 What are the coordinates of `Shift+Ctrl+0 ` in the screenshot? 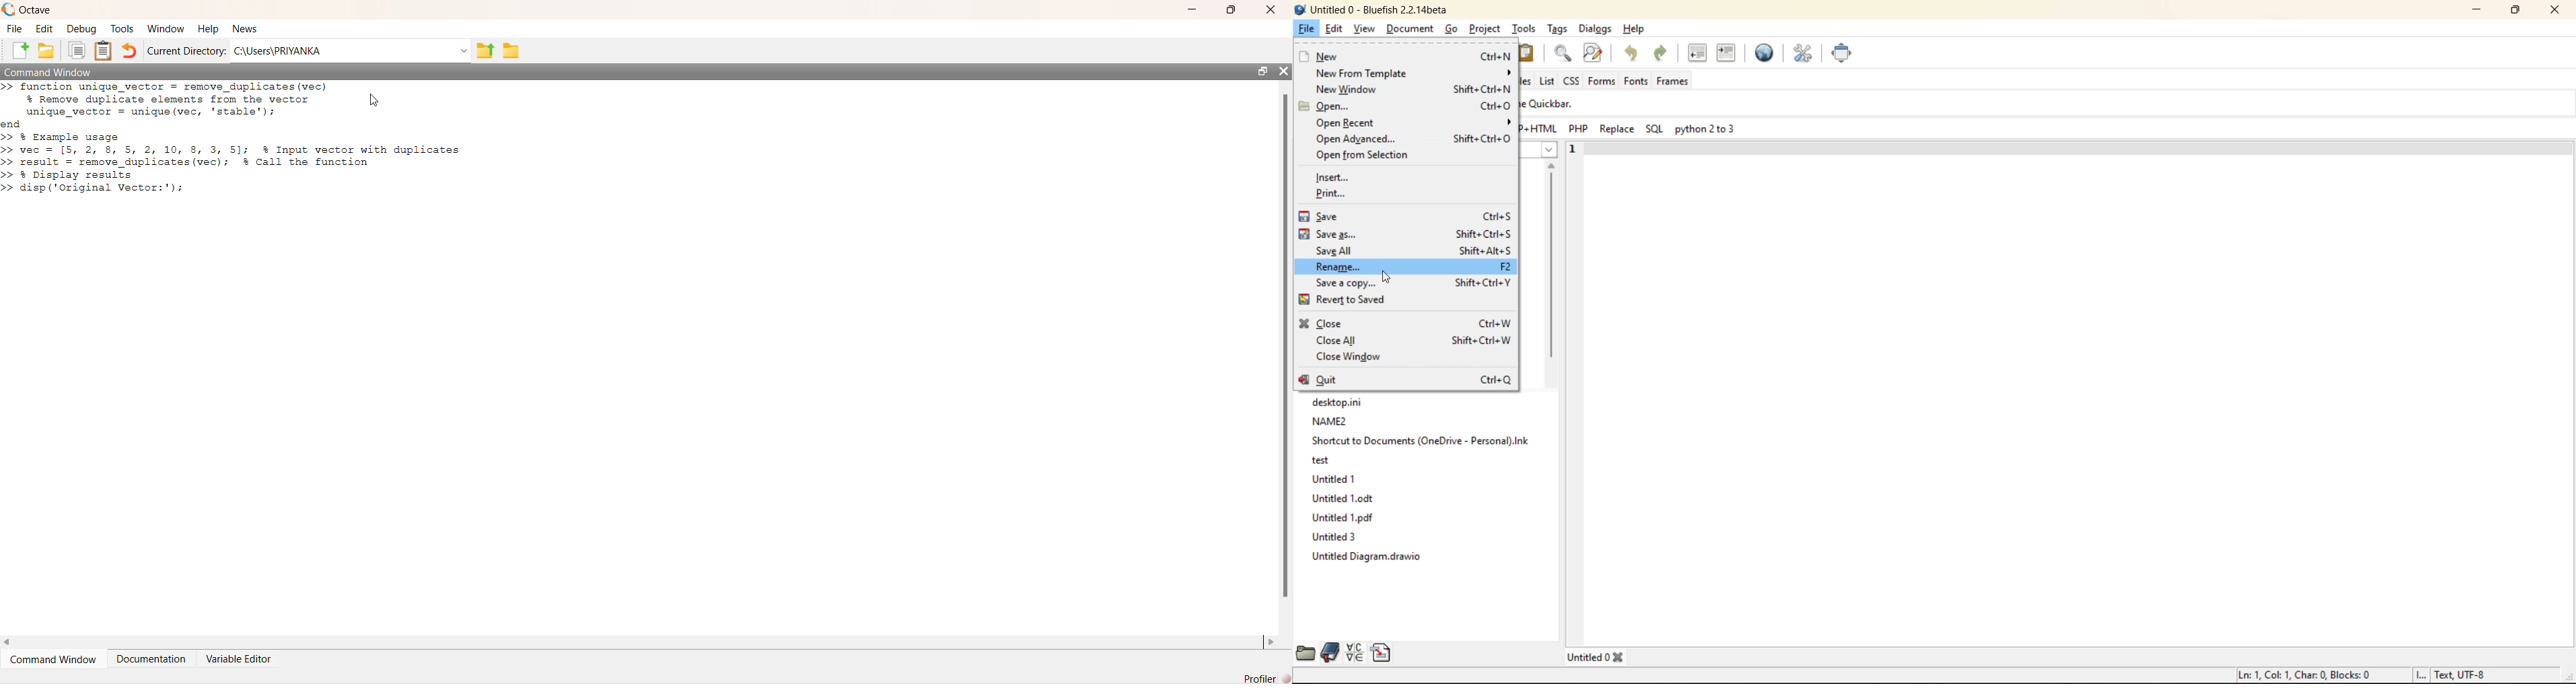 It's located at (1487, 139).